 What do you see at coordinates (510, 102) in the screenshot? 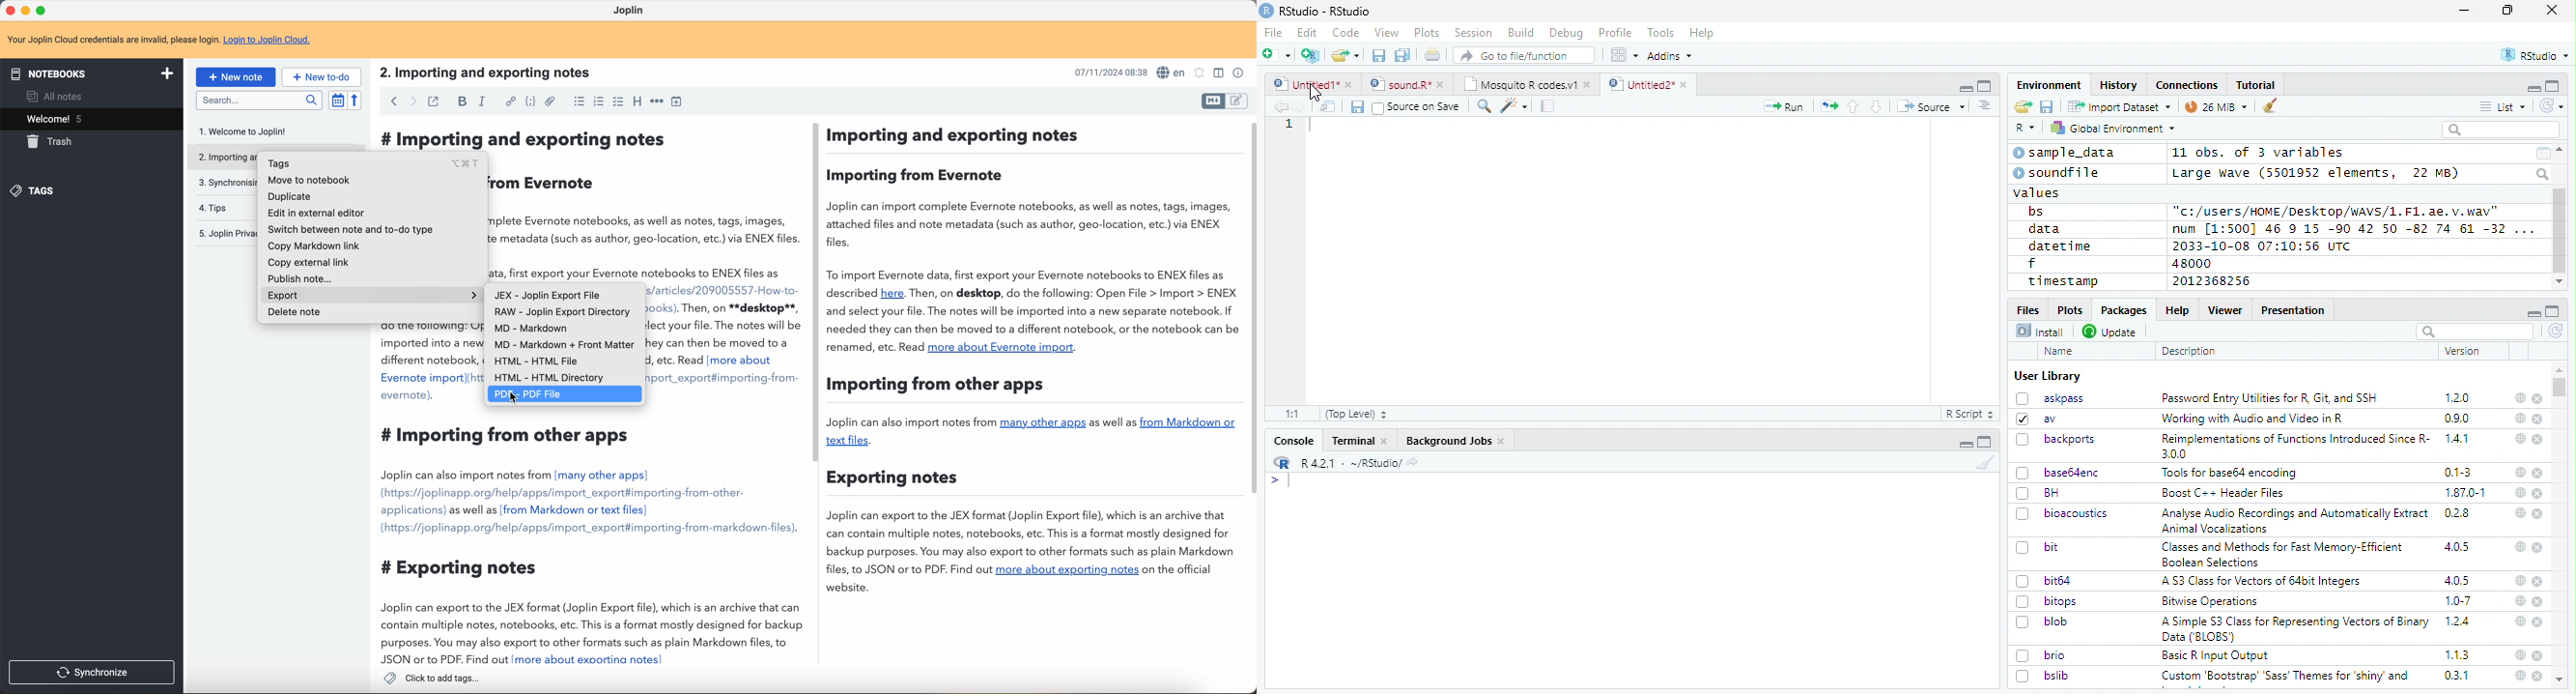
I see `hyperlink` at bounding box center [510, 102].